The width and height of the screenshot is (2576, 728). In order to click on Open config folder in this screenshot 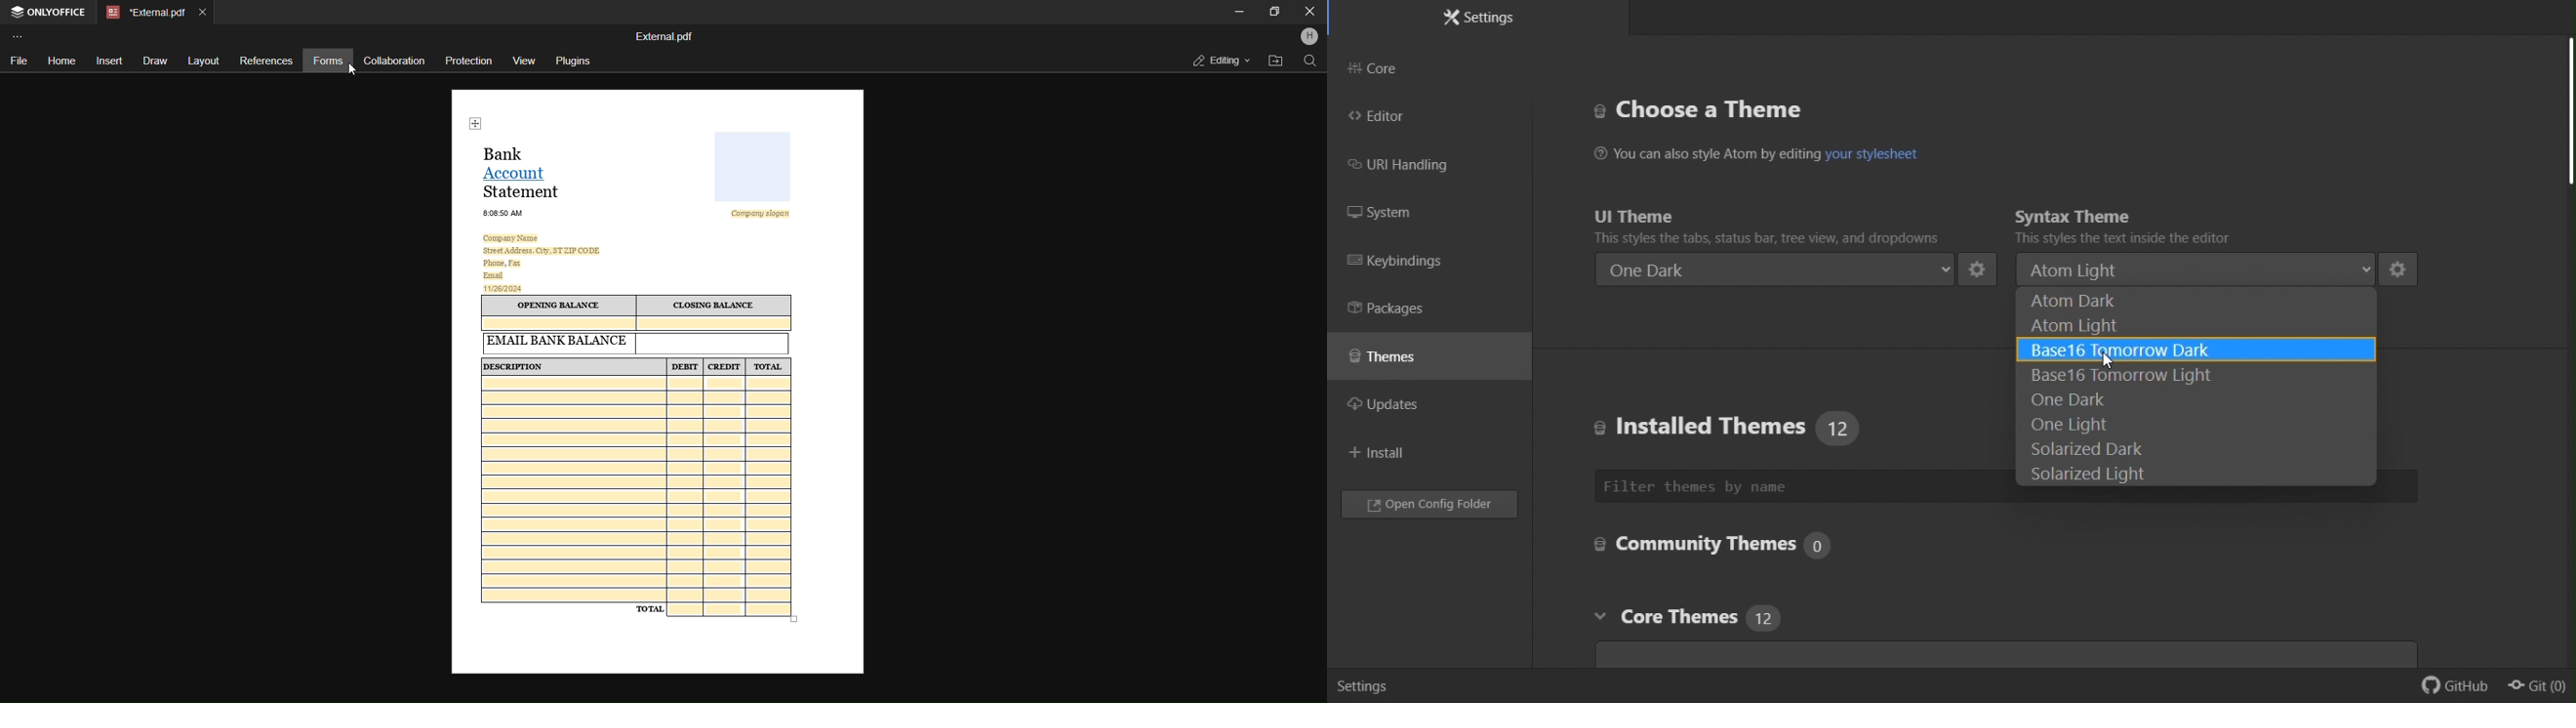, I will do `click(1431, 505)`.